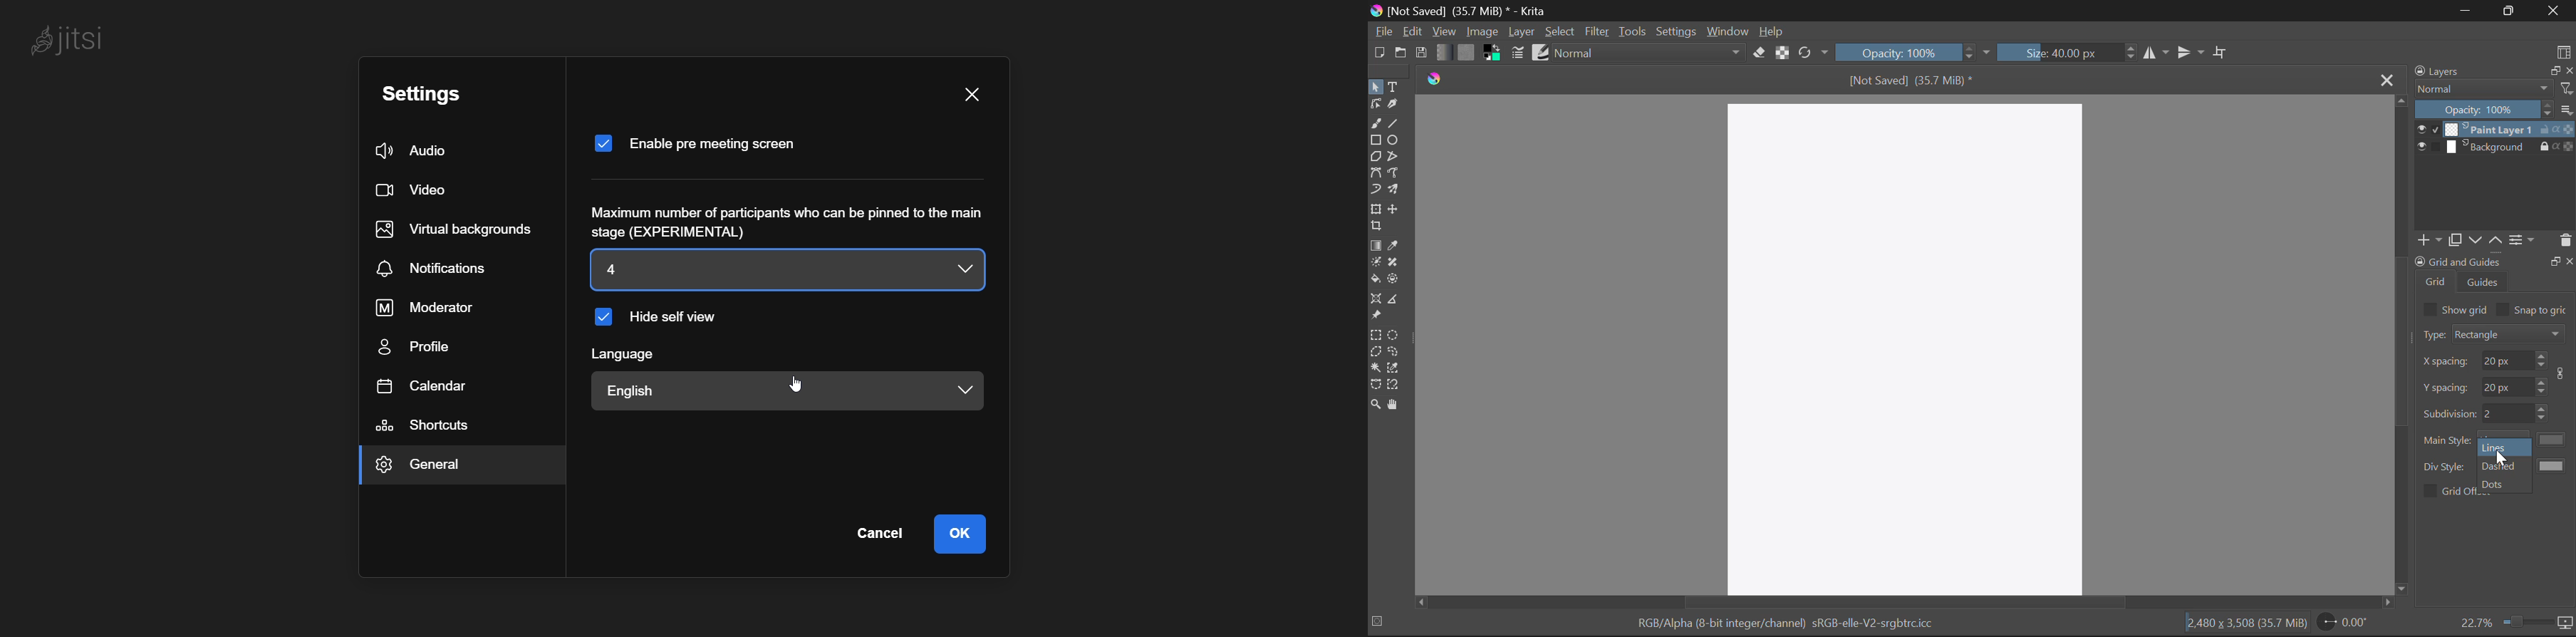 Image resolution: width=2576 pixels, height=644 pixels. I want to click on Help, so click(1772, 31).